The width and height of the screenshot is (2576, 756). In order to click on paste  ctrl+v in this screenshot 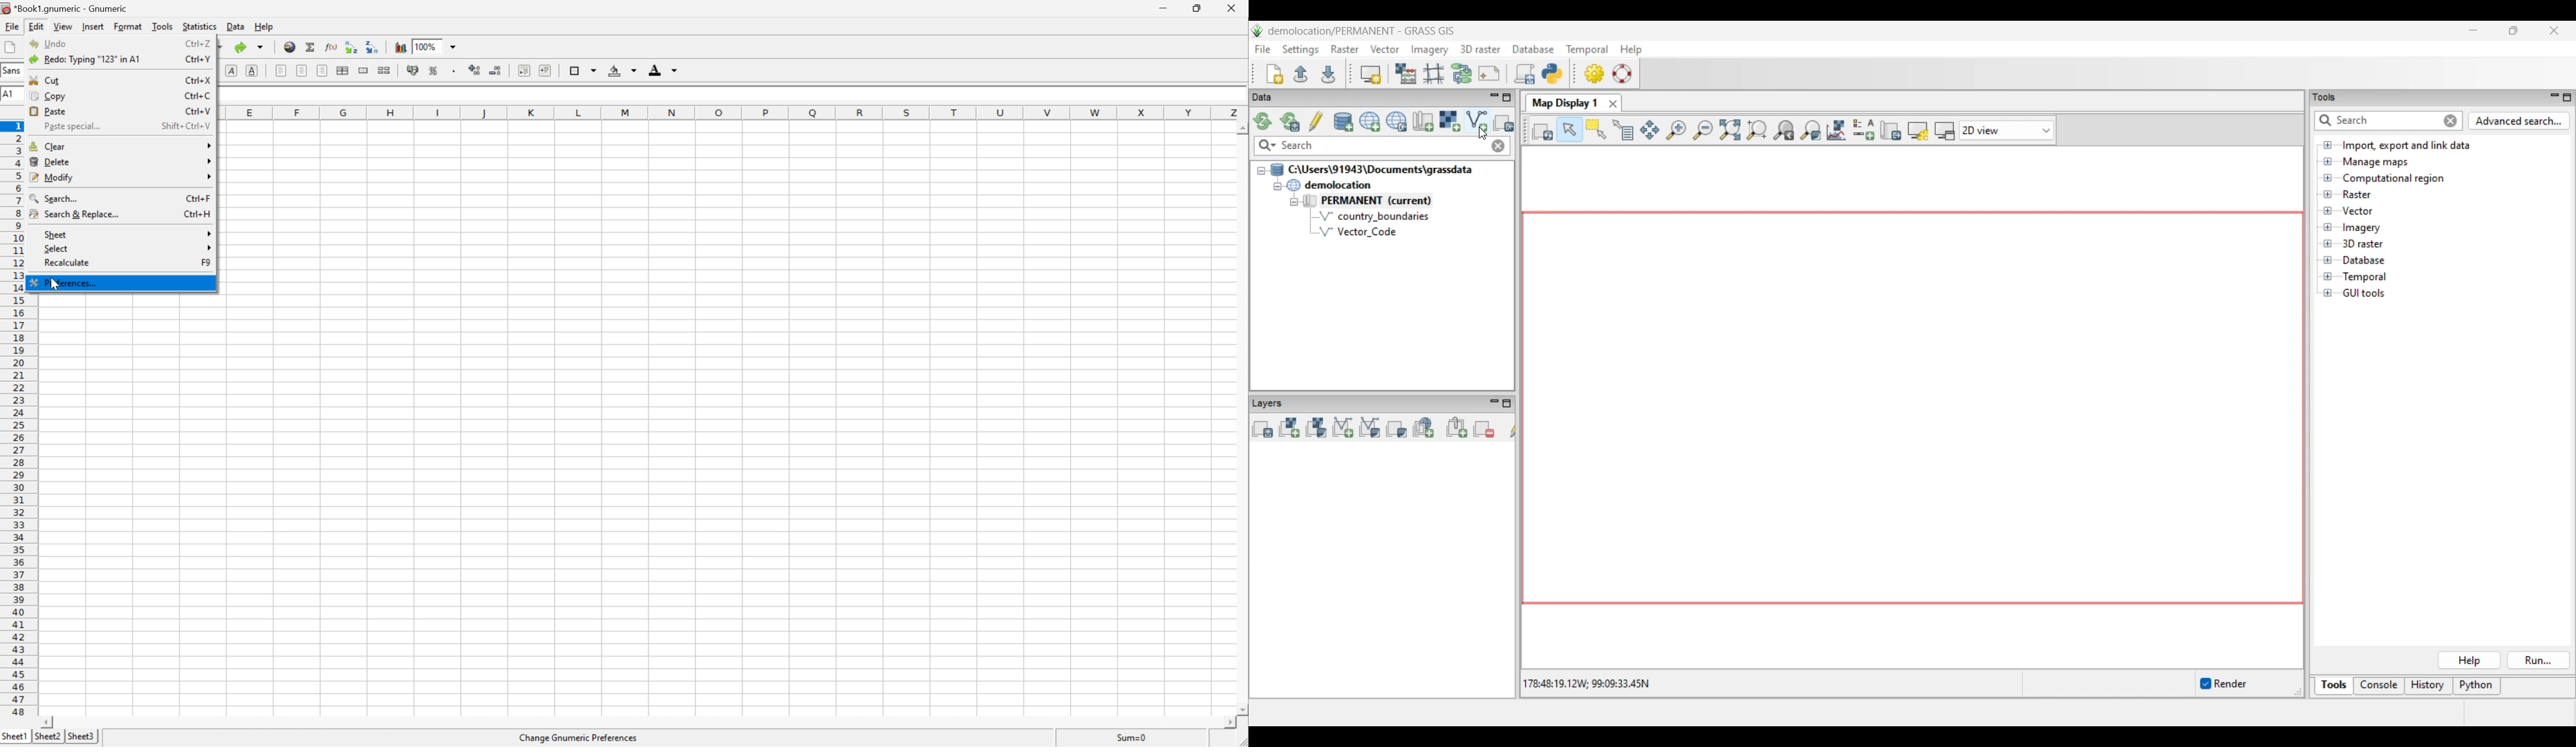, I will do `click(118, 110)`.